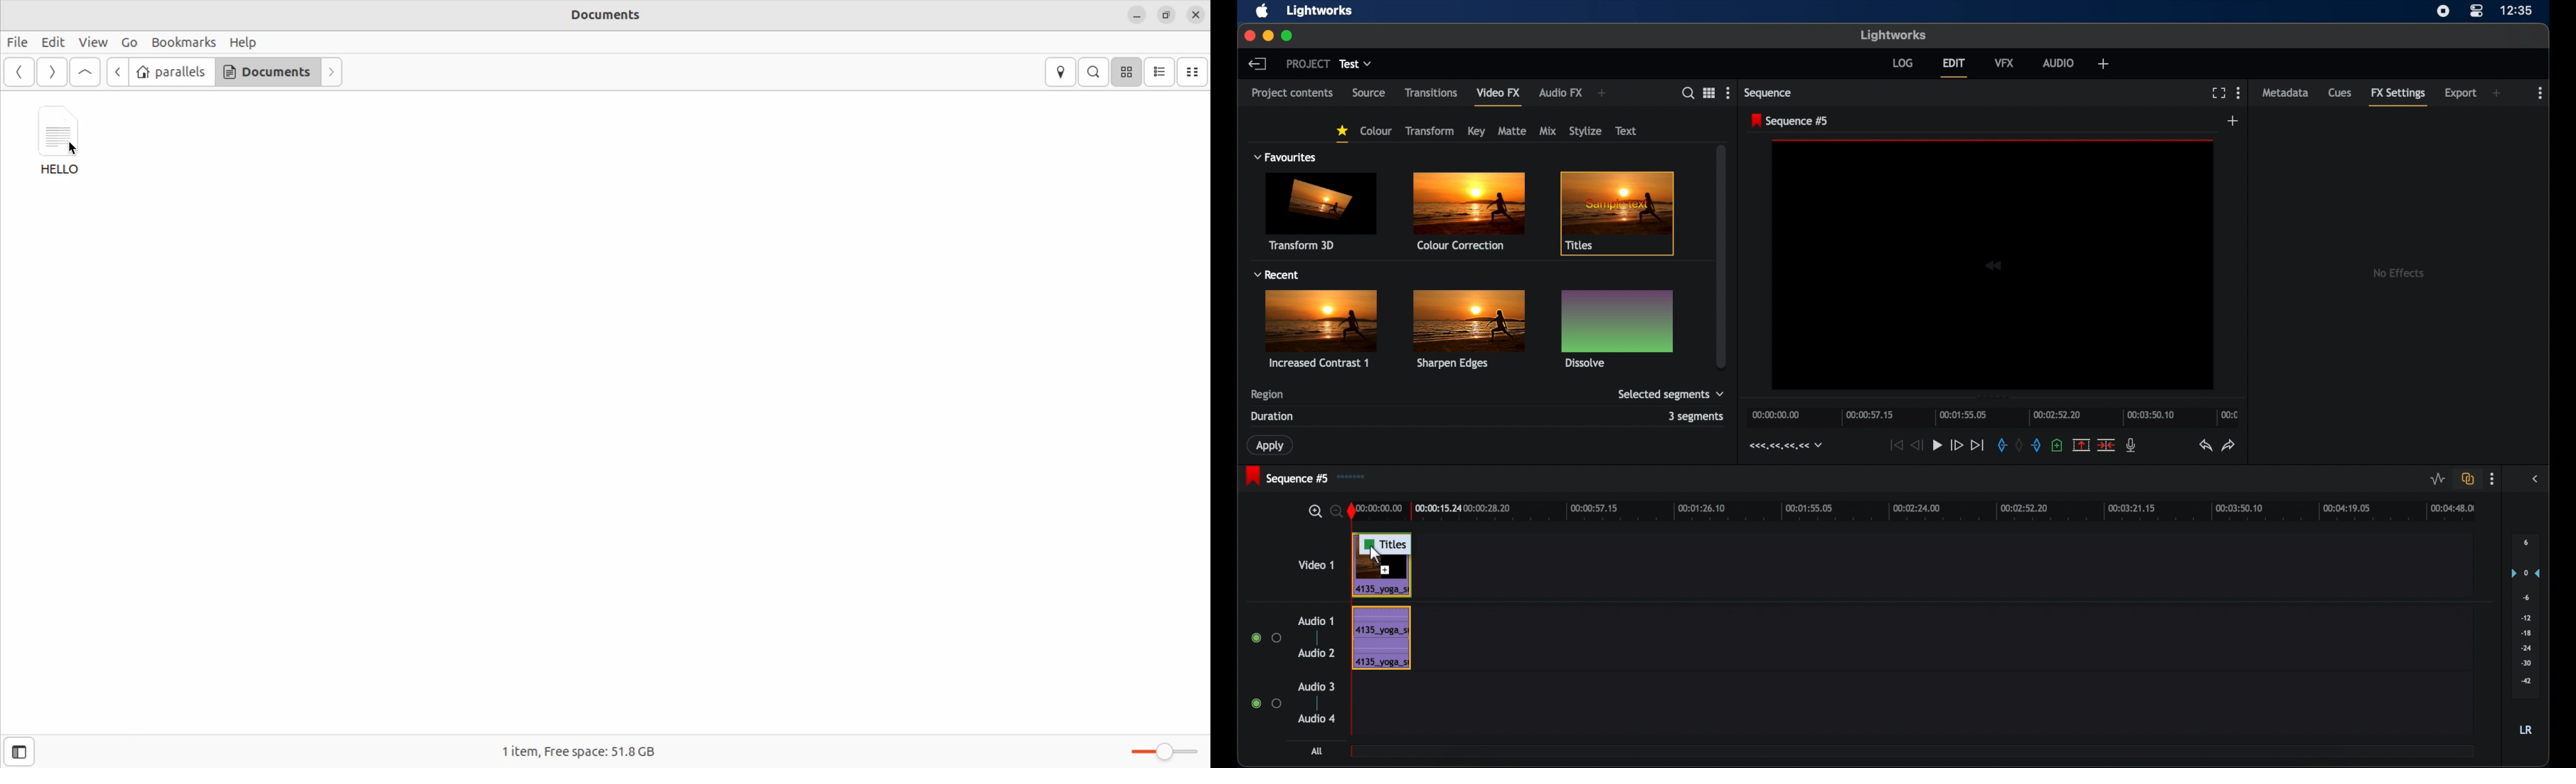  I want to click on title, so click(1622, 215).